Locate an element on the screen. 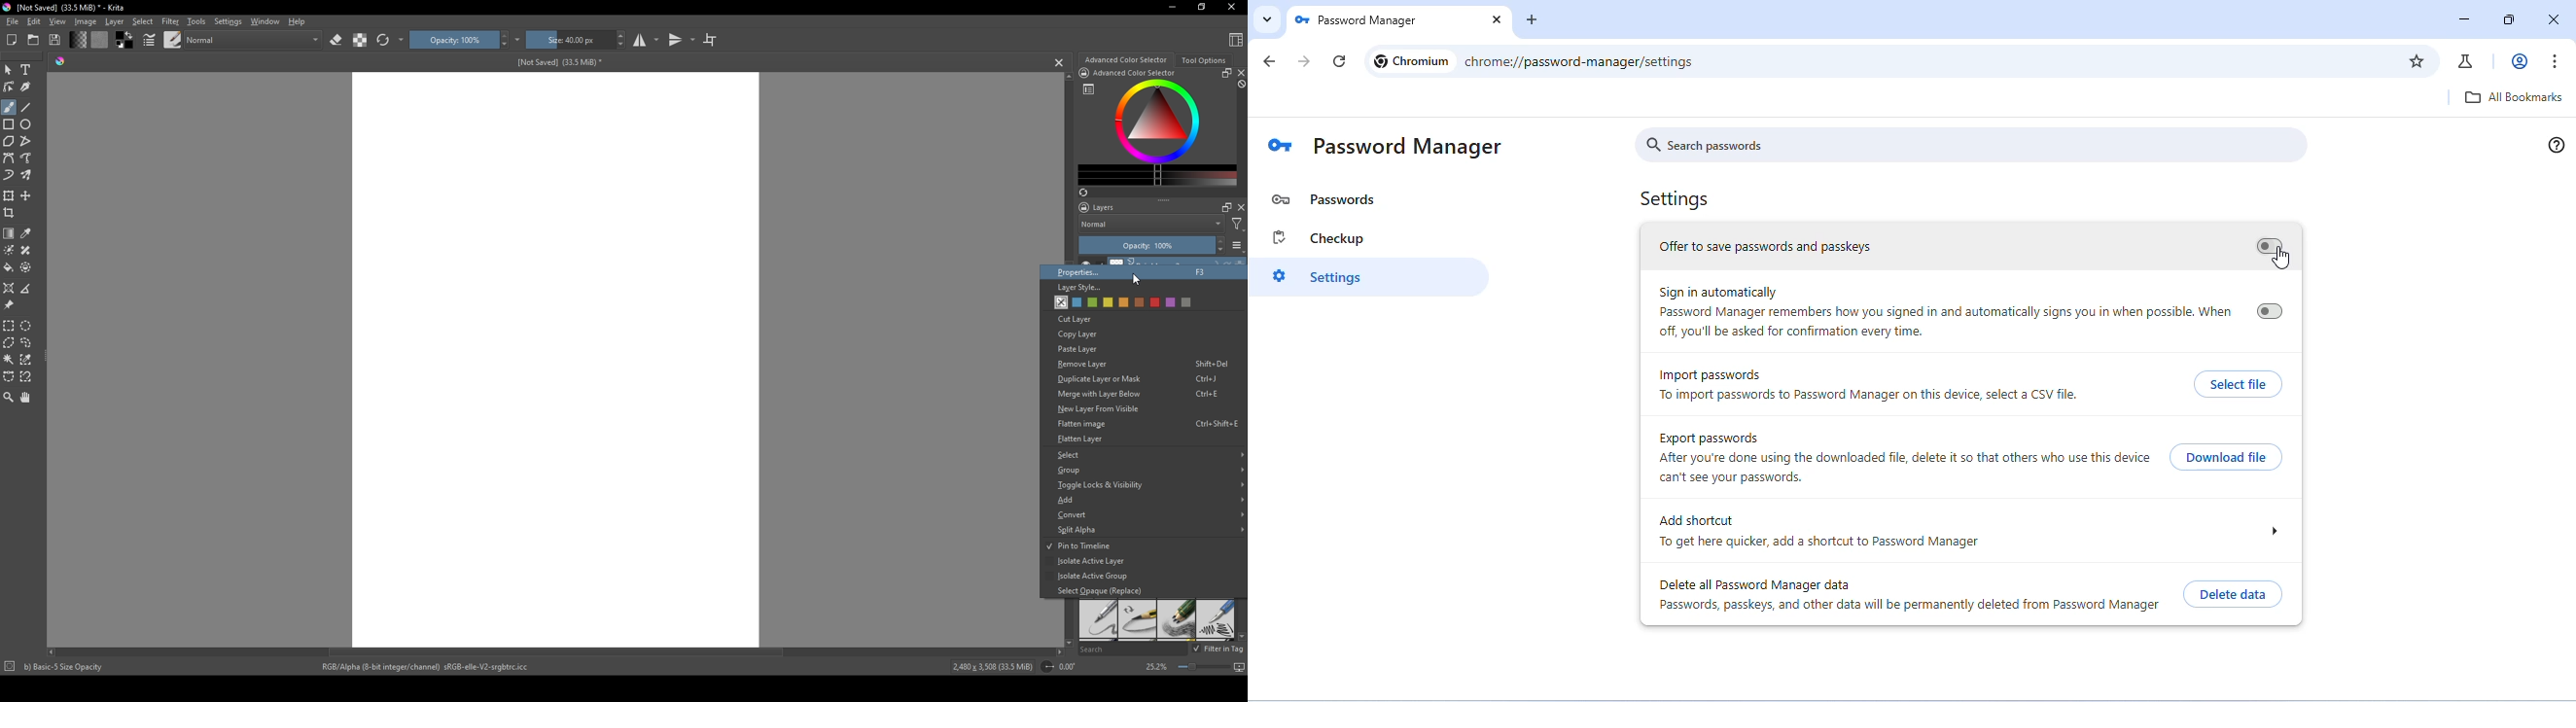 The width and height of the screenshot is (2576, 728). gradient is located at coordinates (9, 233).